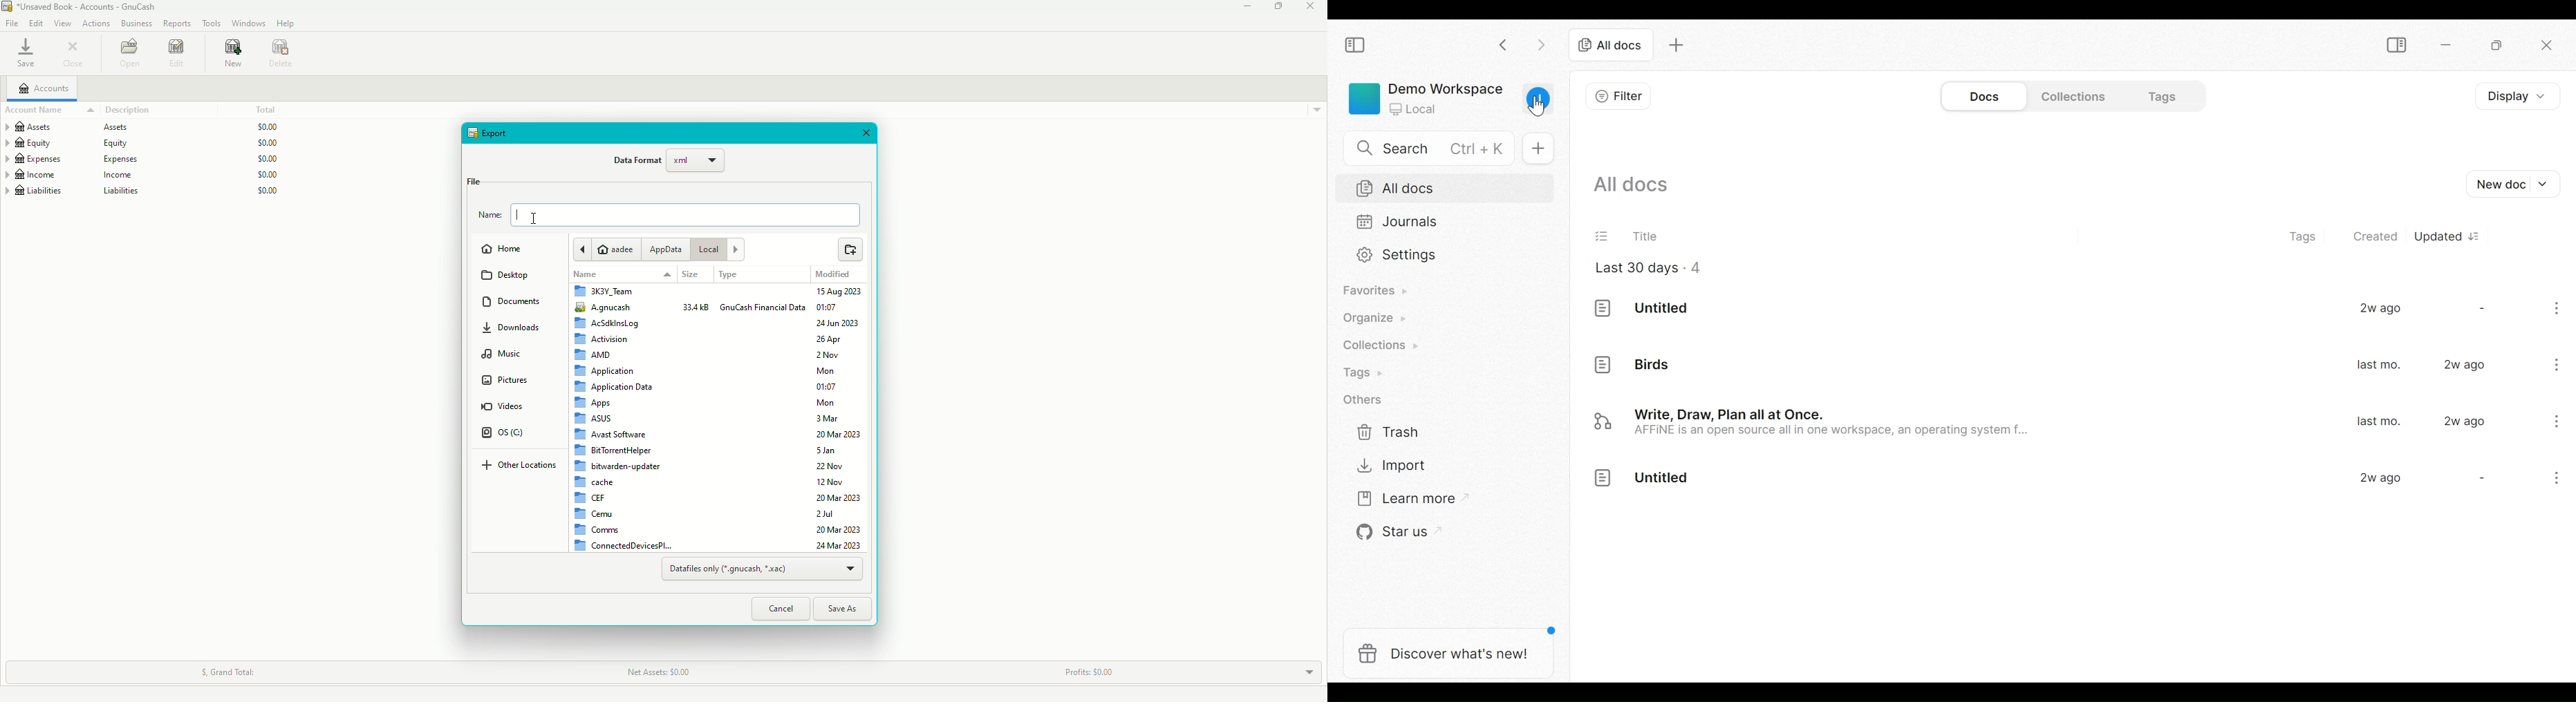  I want to click on Datafiles only, so click(761, 569).